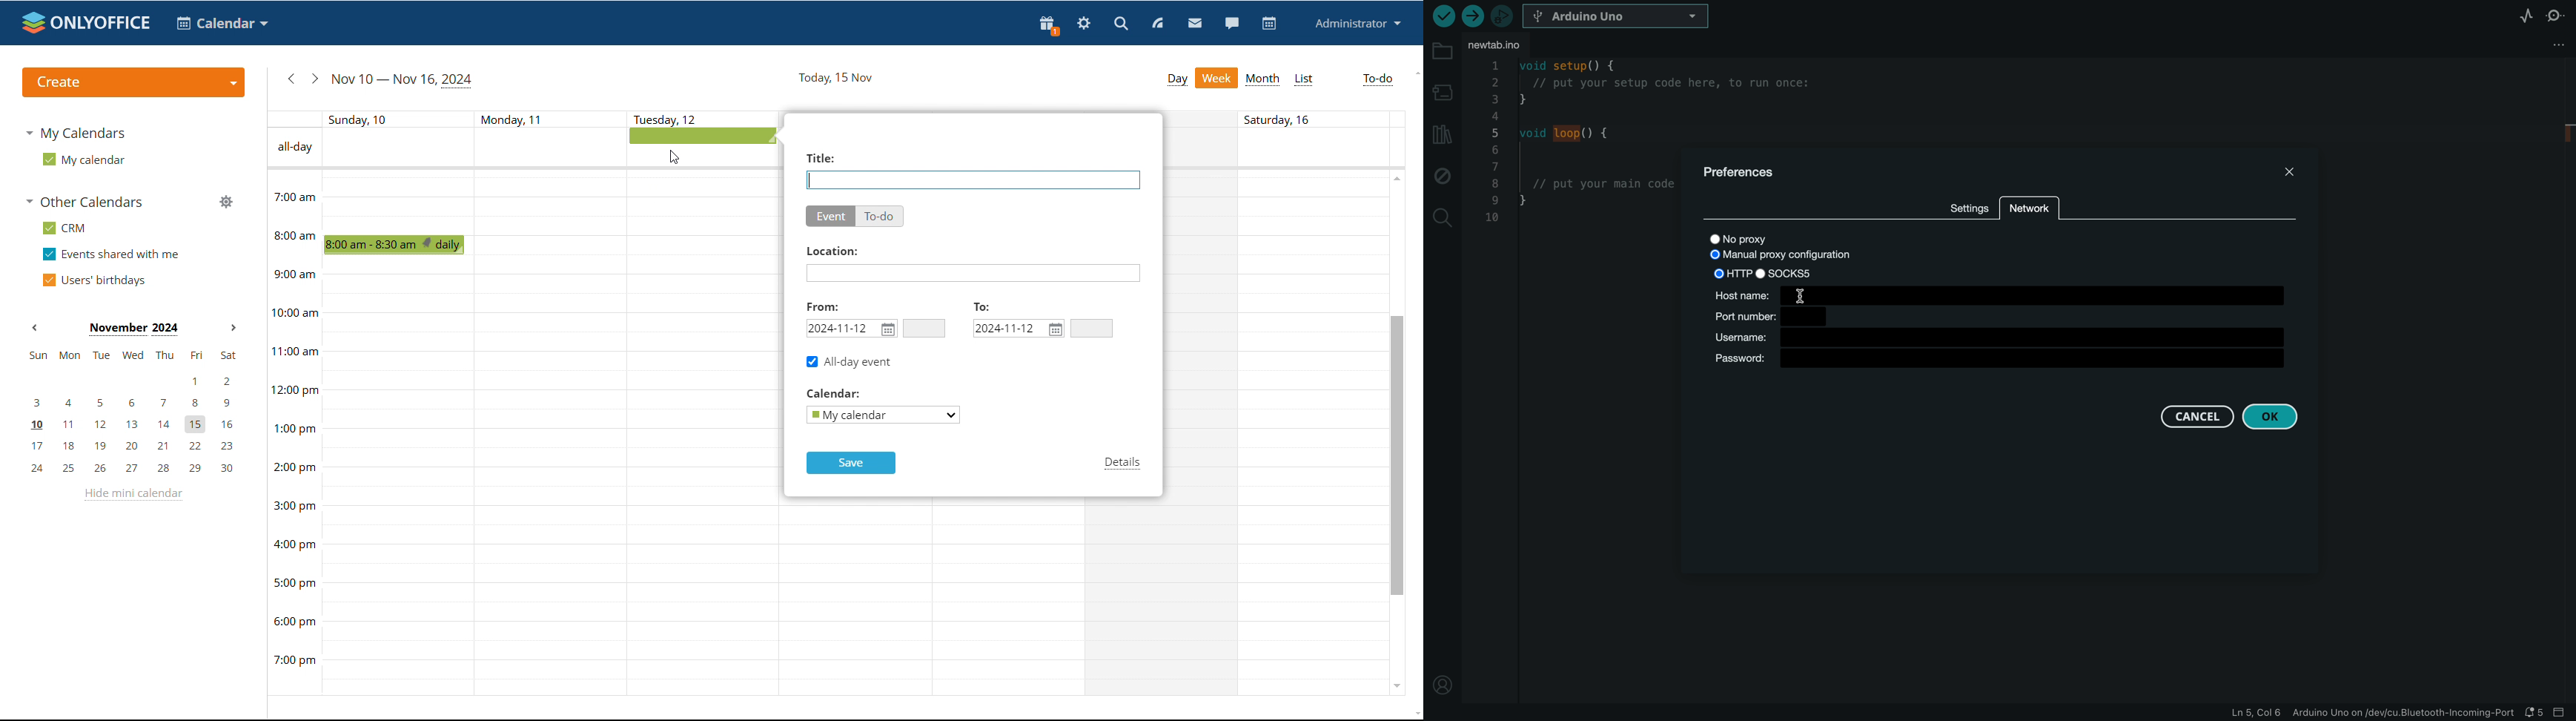 The image size is (2576, 728). What do you see at coordinates (852, 463) in the screenshot?
I see `save` at bounding box center [852, 463].